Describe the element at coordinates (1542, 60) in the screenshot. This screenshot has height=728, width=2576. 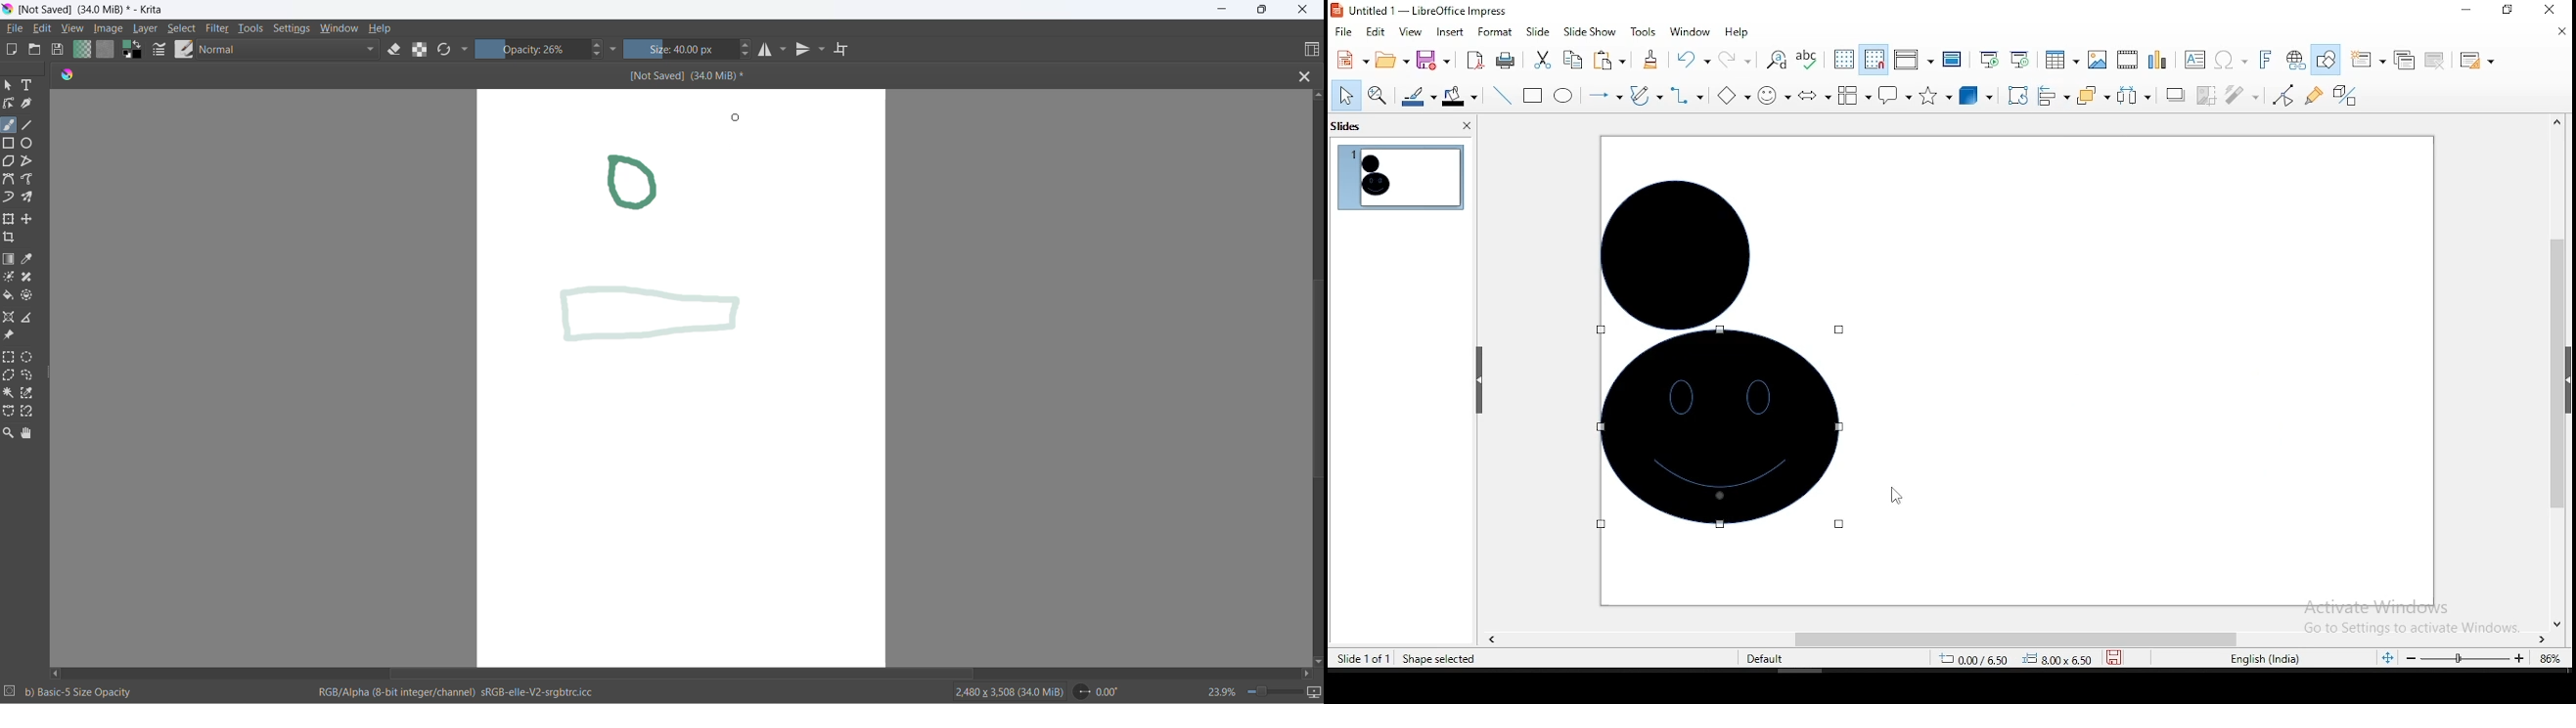
I see `cut` at that location.